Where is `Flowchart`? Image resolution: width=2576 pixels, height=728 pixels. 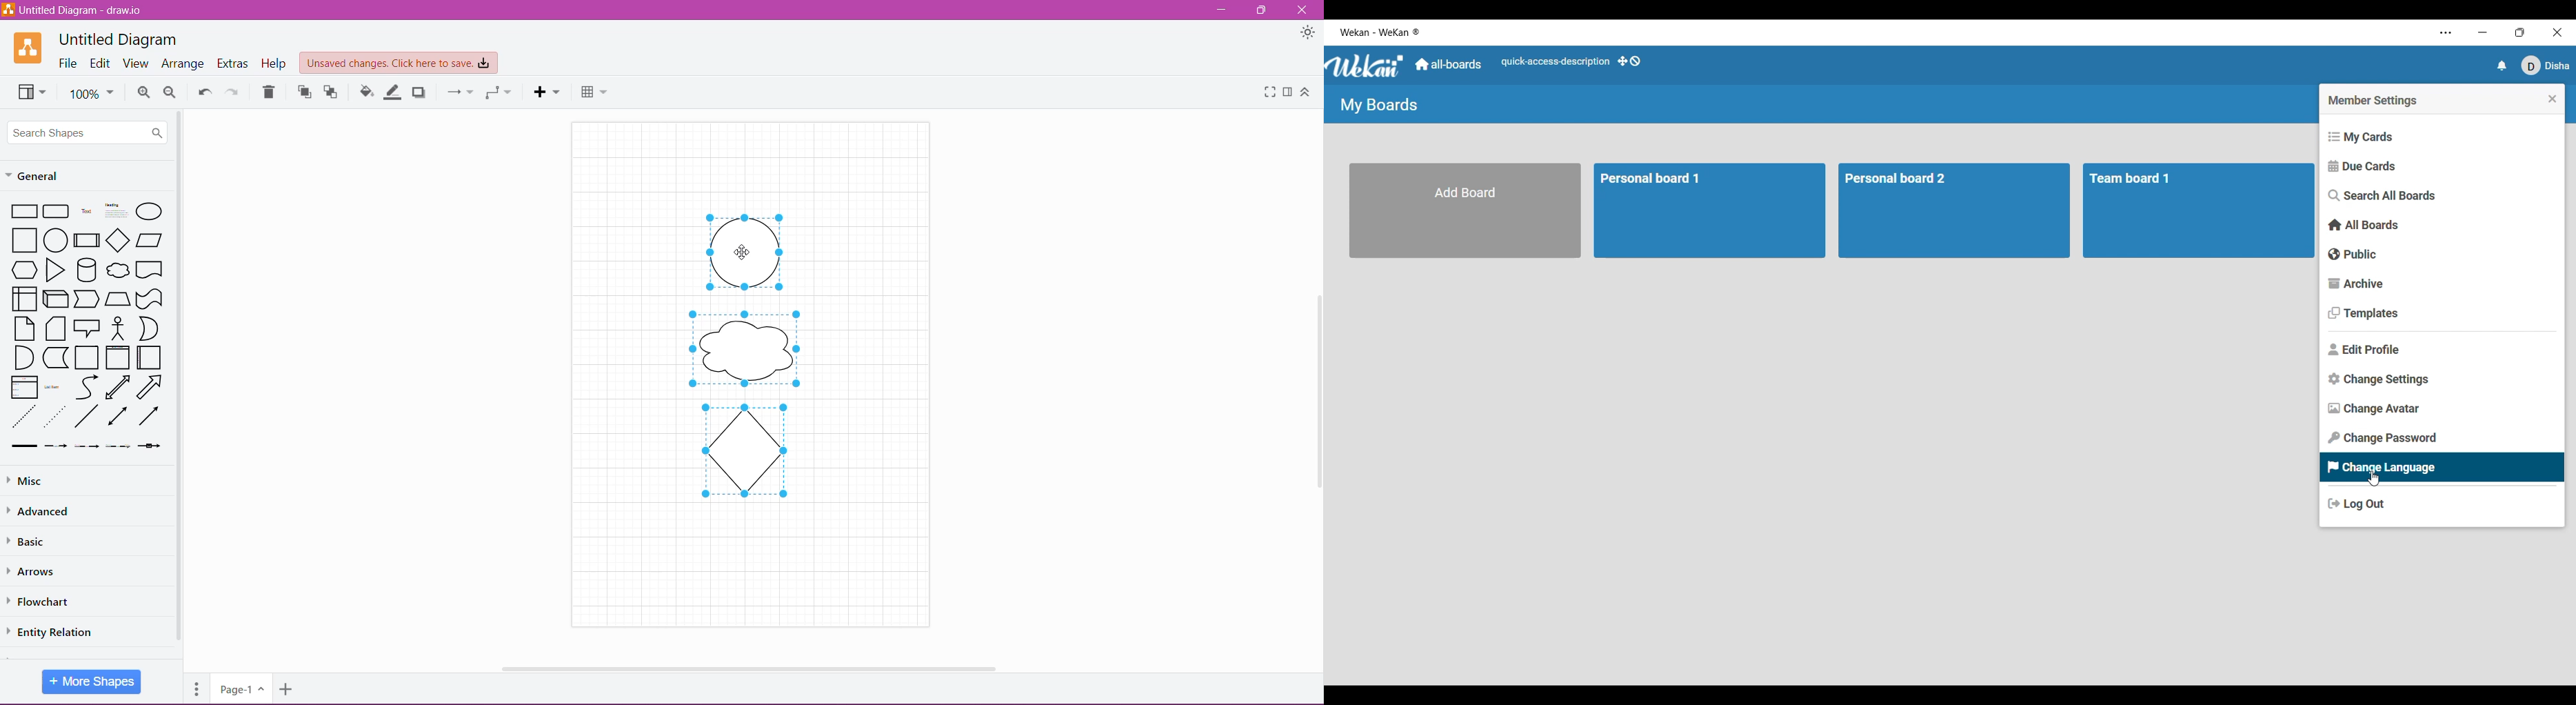 Flowchart is located at coordinates (48, 602).